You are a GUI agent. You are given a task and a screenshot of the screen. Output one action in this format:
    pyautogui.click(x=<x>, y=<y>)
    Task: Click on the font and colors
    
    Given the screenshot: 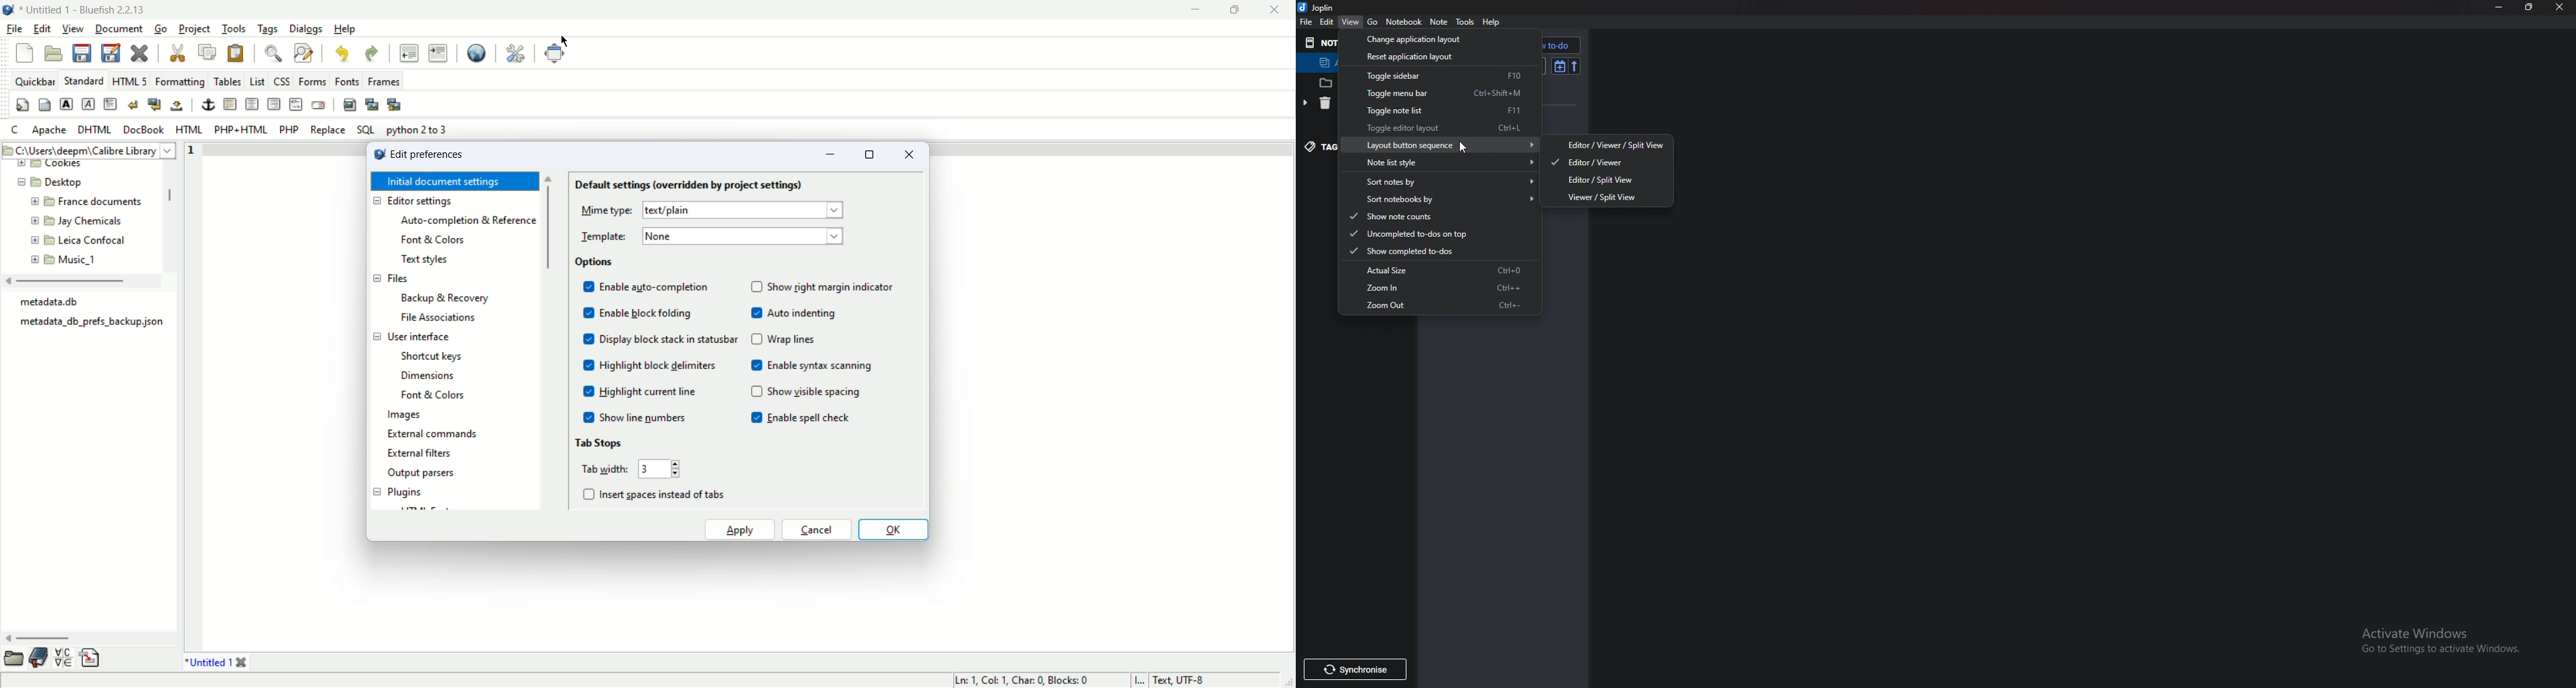 What is the action you would take?
    pyautogui.click(x=449, y=241)
    